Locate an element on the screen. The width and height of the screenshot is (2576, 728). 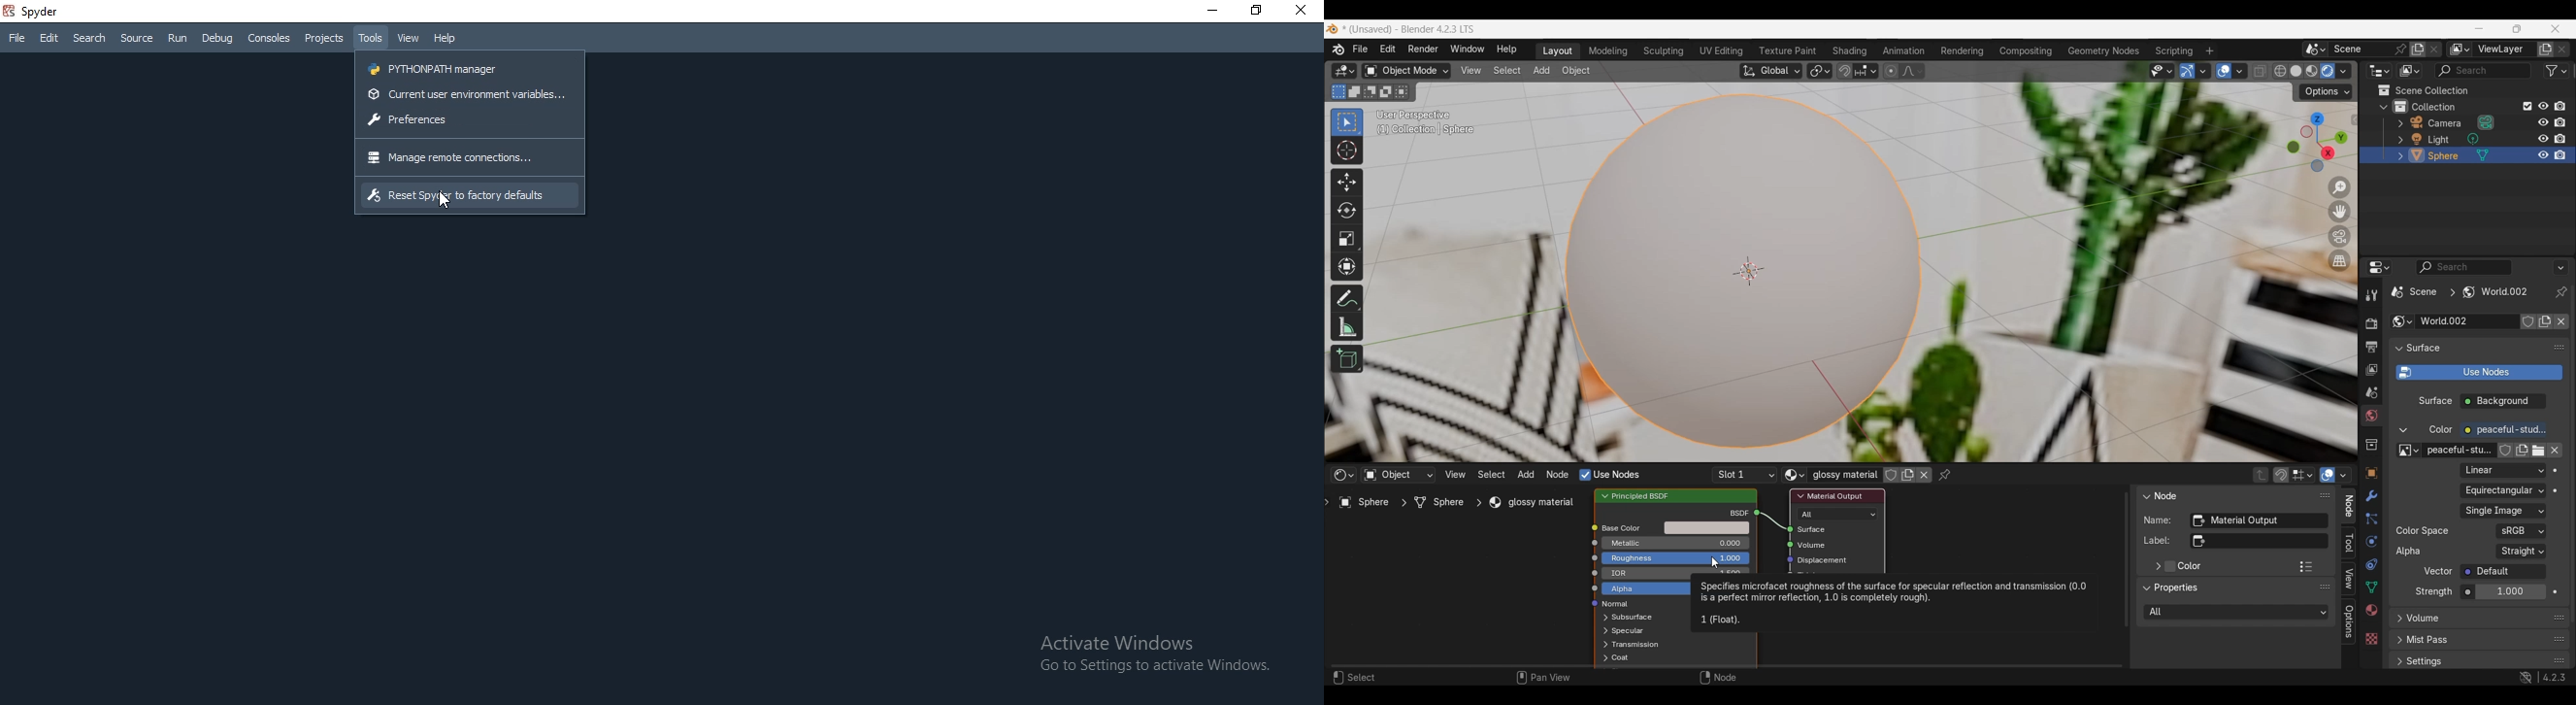
Transform  is located at coordinates (1347, 267).